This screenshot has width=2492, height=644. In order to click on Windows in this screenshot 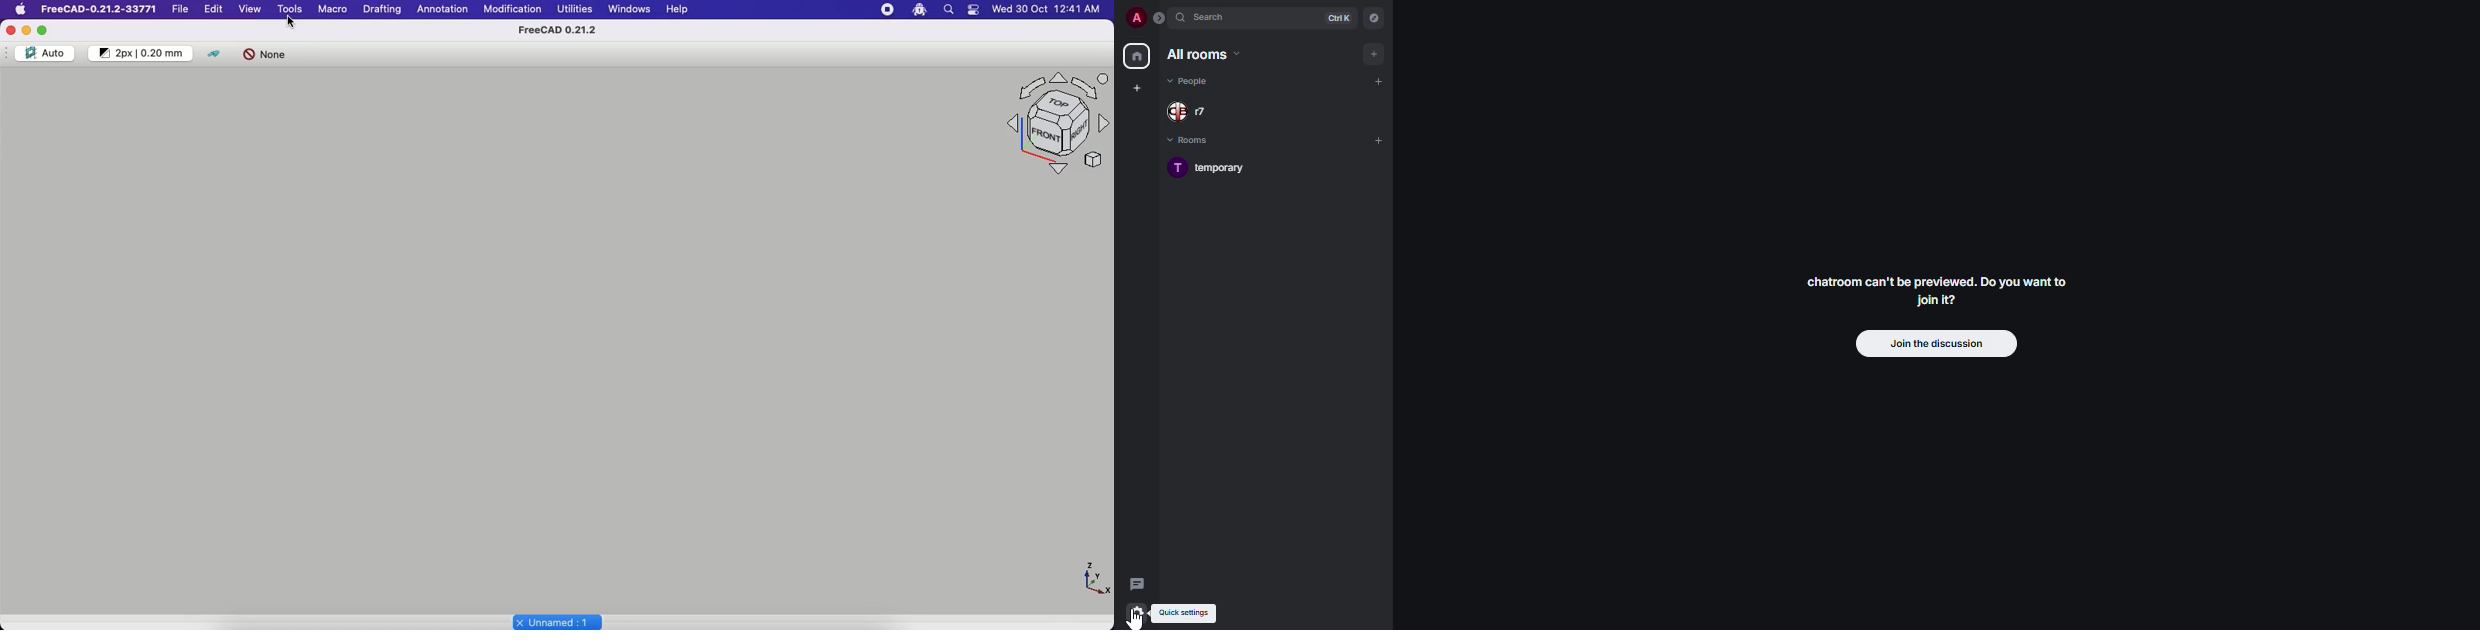, I will do `click(631, 9)`.